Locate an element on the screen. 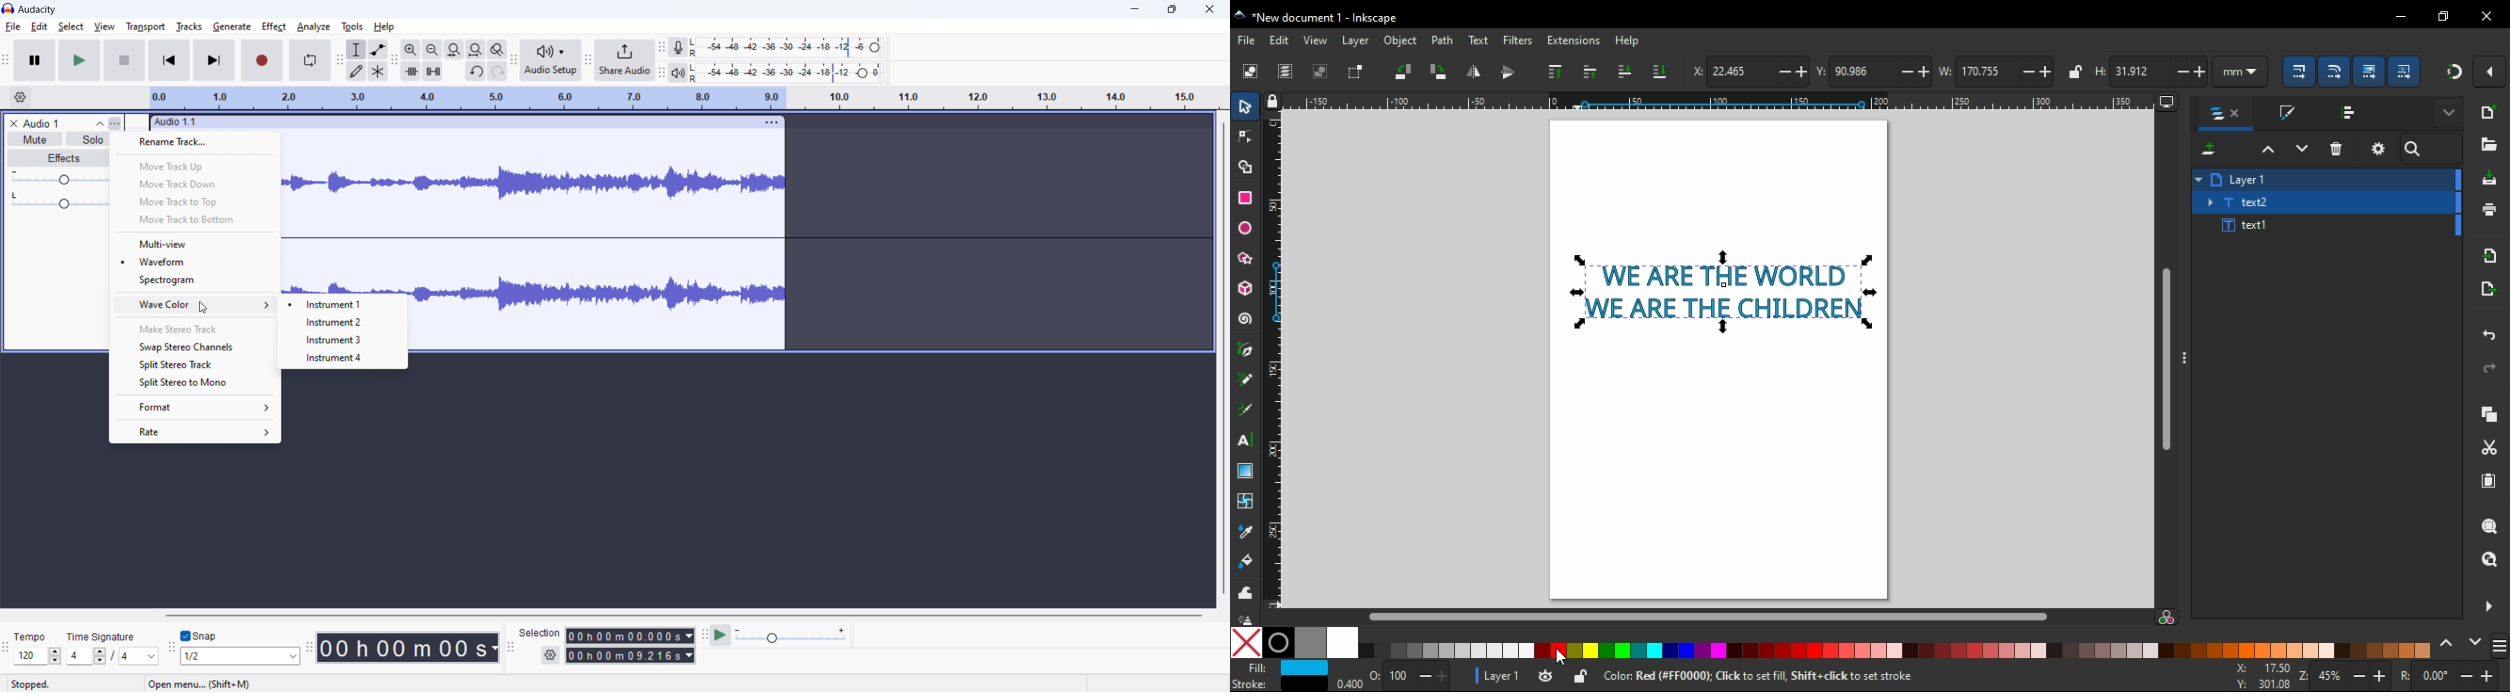 The image size is (2520, 700). instrument 3 is located at coordinates (342, 340).